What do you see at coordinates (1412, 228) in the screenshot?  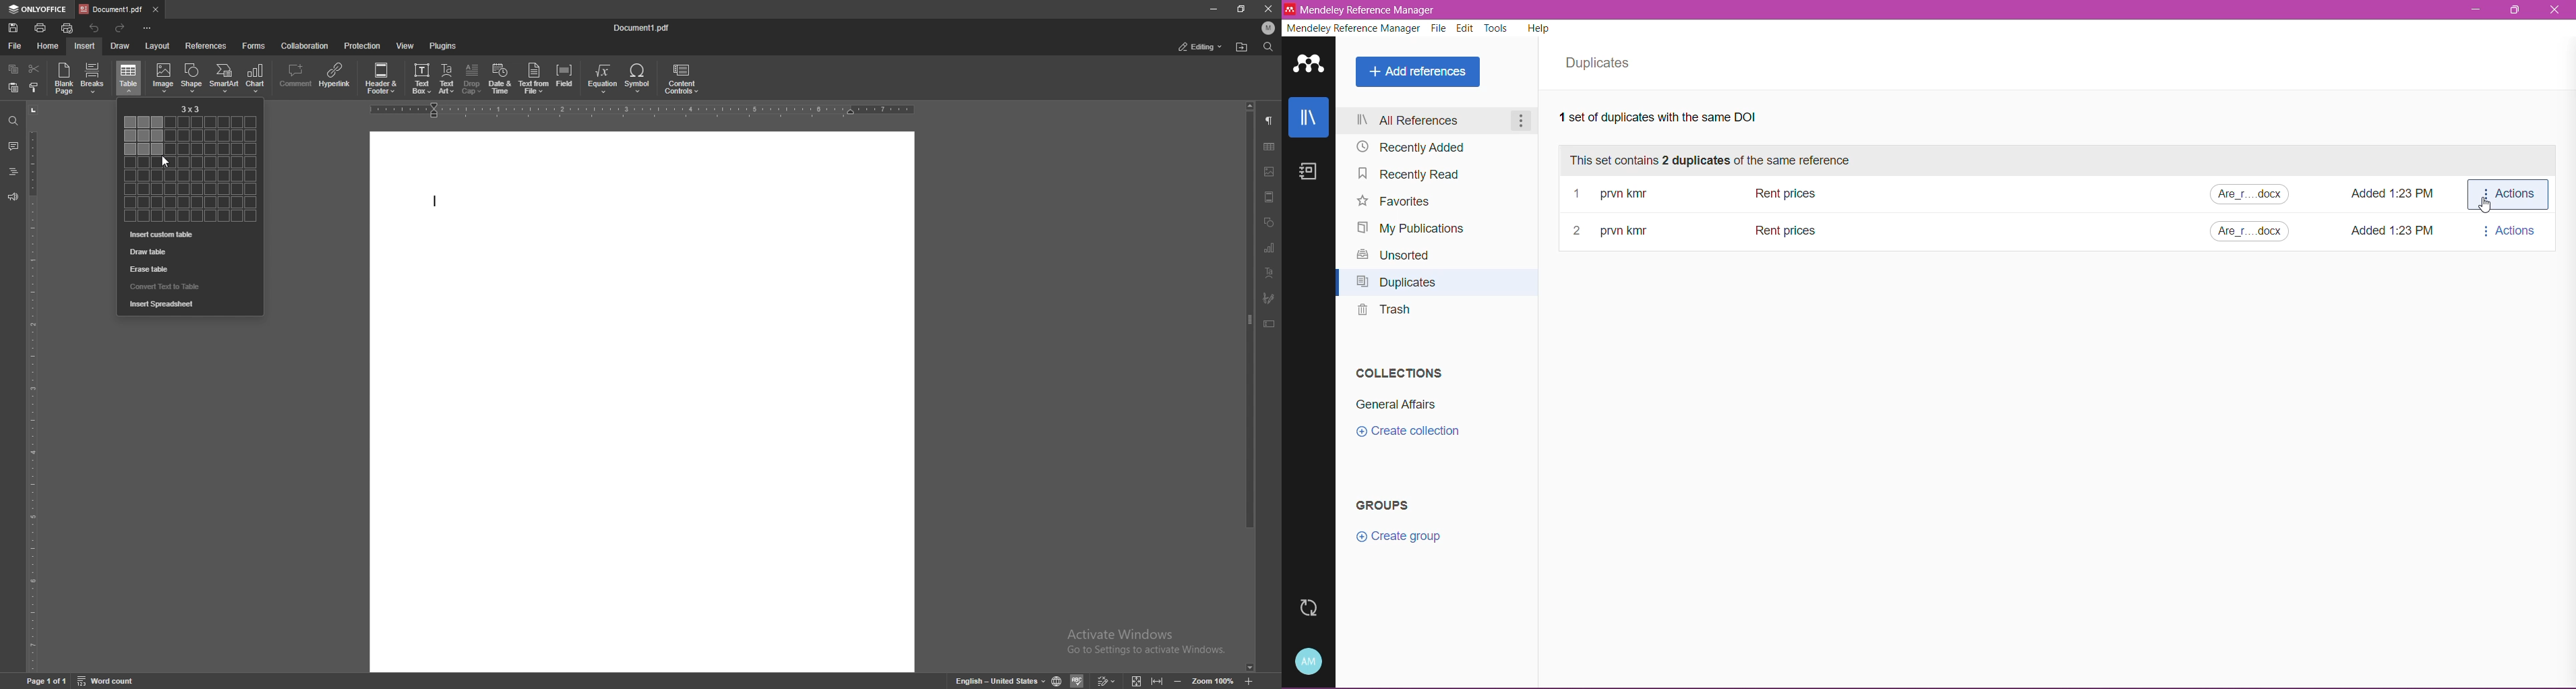 I see `My Publications` at bounding box center [1412, 228].